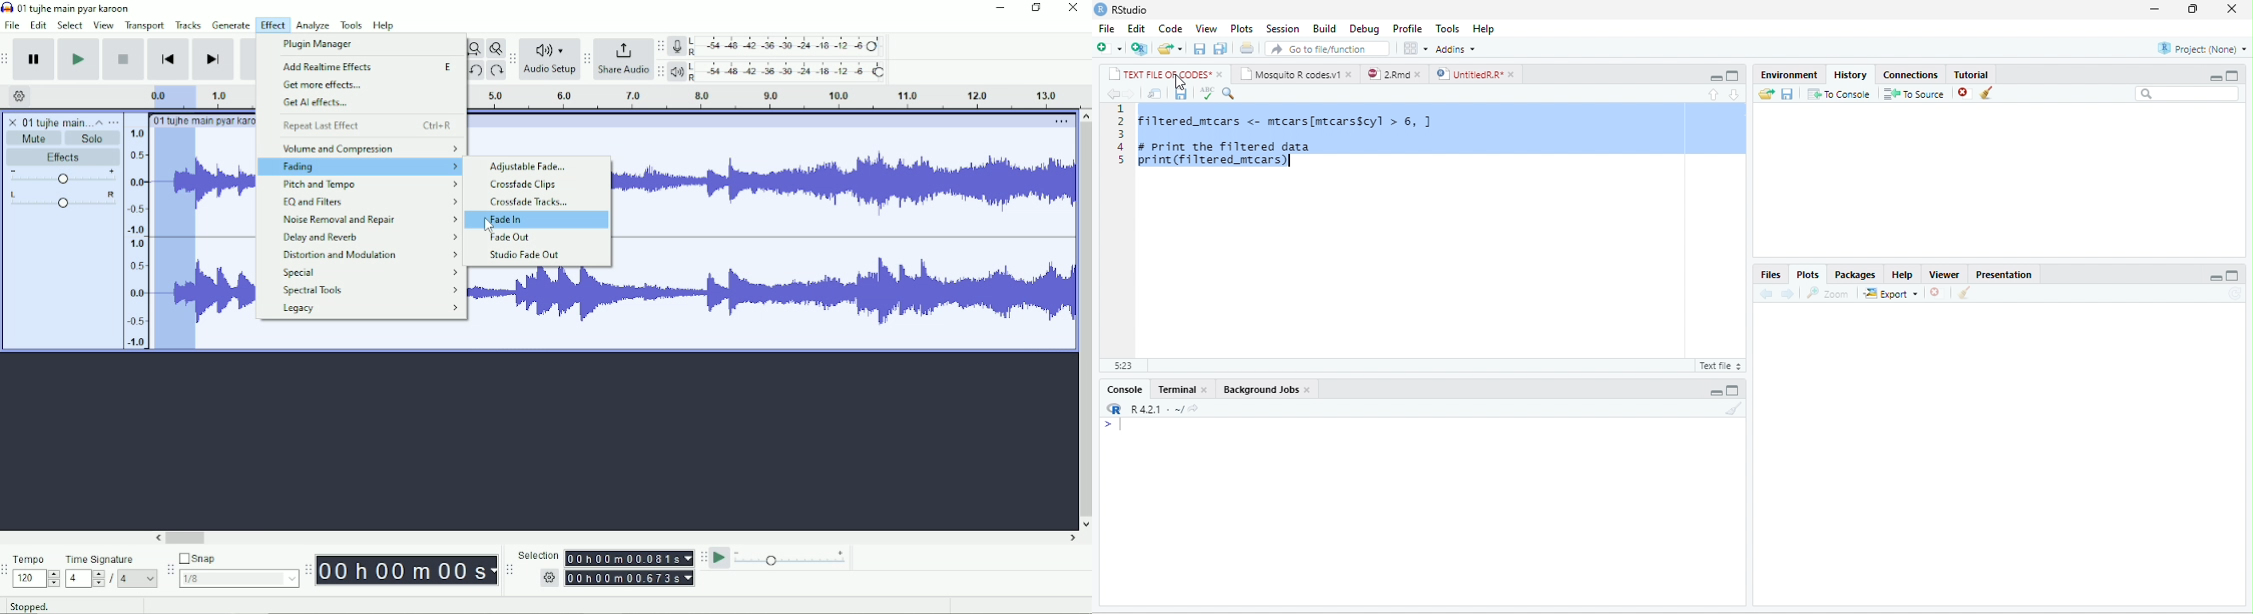 The height and width of the screenshot is (616, 2268). I want to click on Tracks, so click(189, 24).